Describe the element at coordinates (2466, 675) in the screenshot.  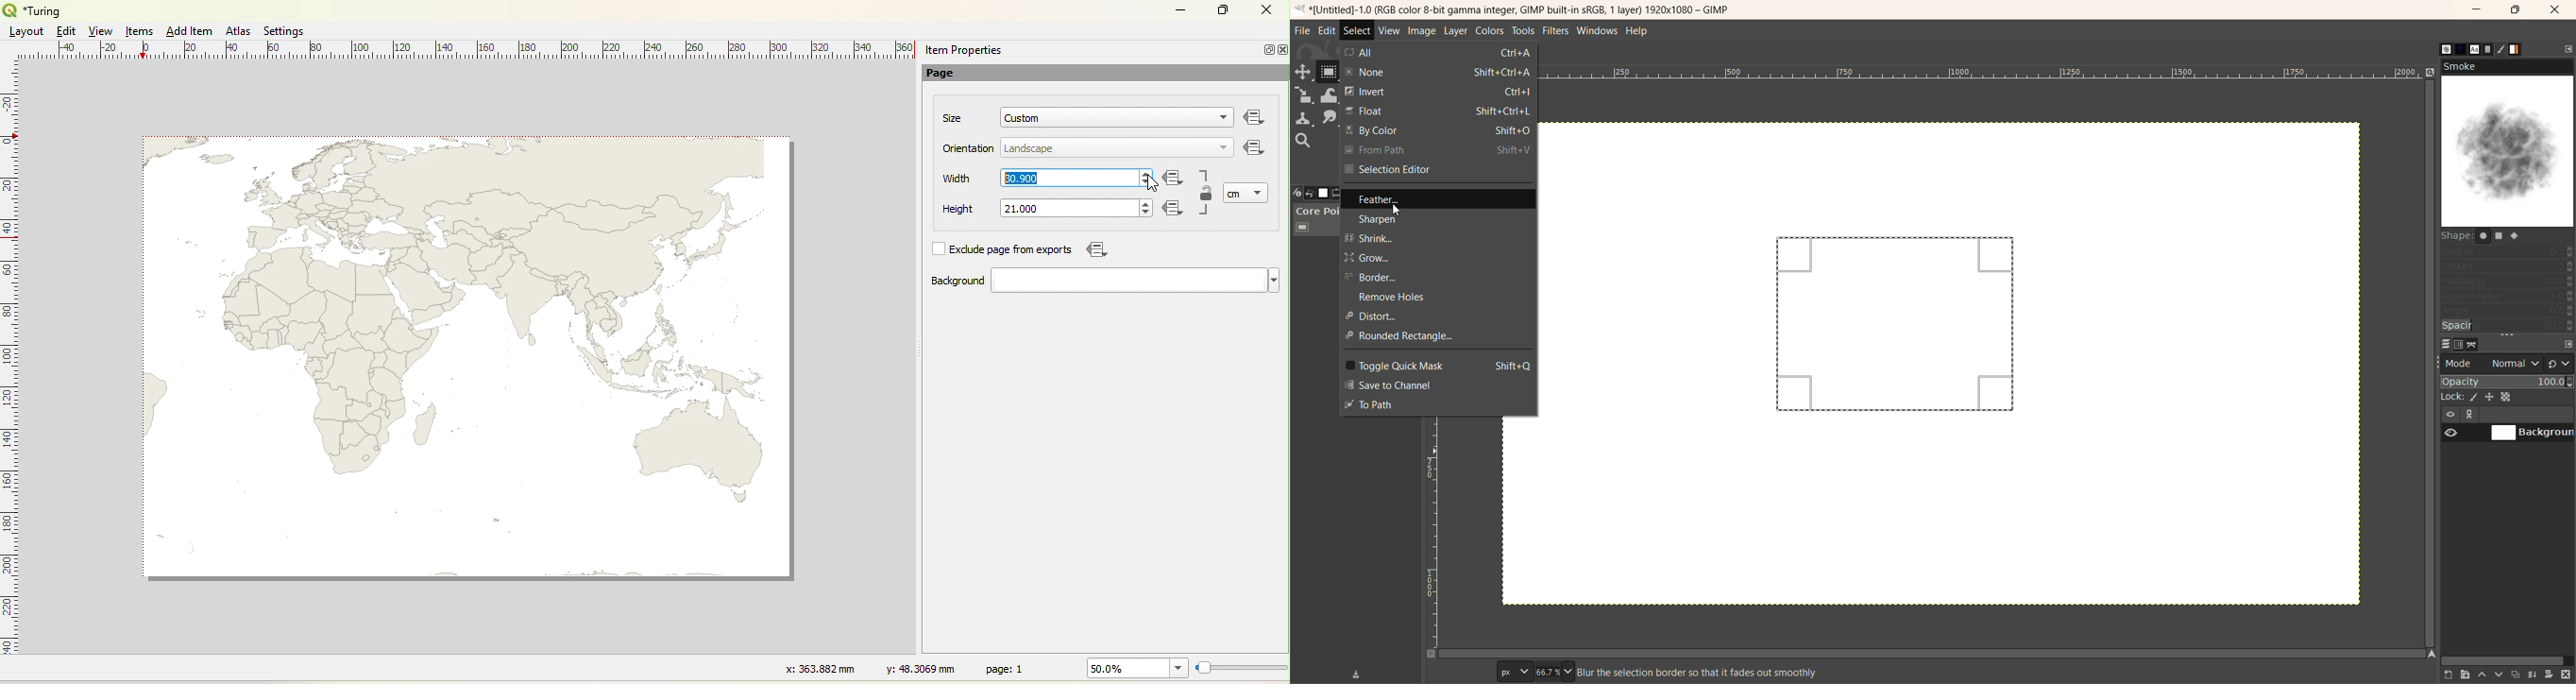
I see `create a new layer` at that location.